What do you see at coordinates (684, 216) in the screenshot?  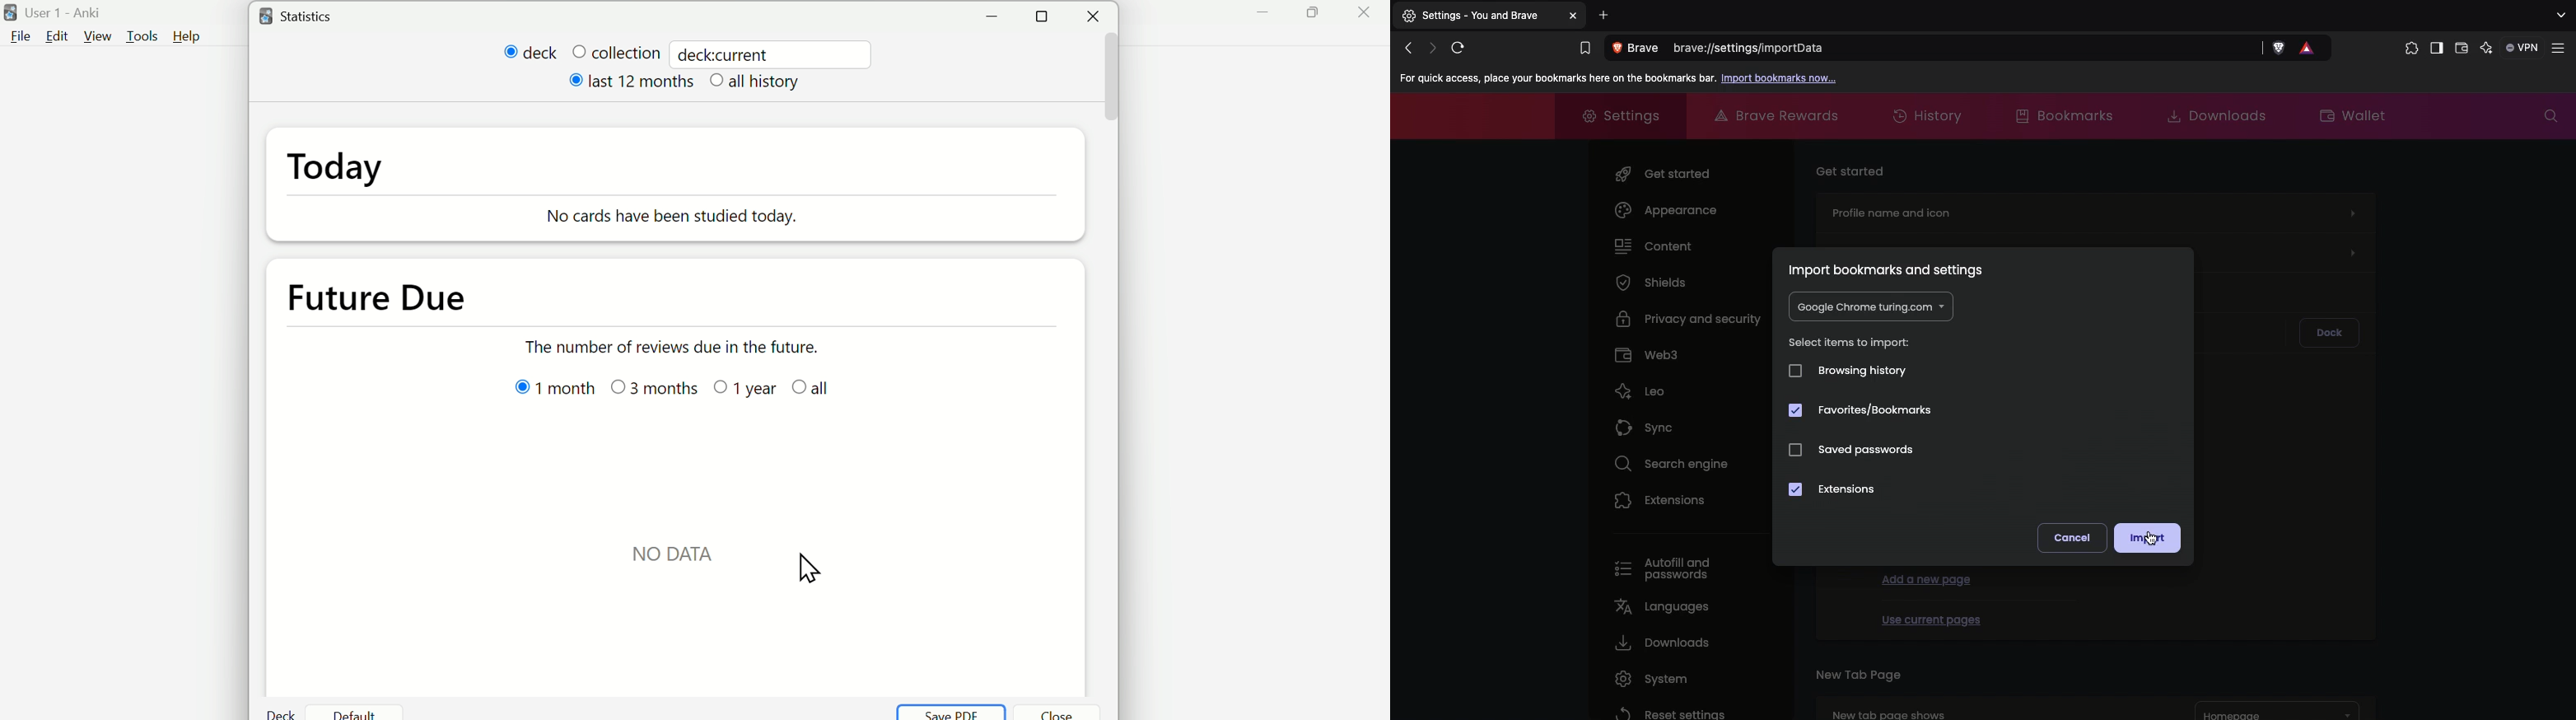 I see `No Cards have been studied today.` at bounding box center [684, 216].